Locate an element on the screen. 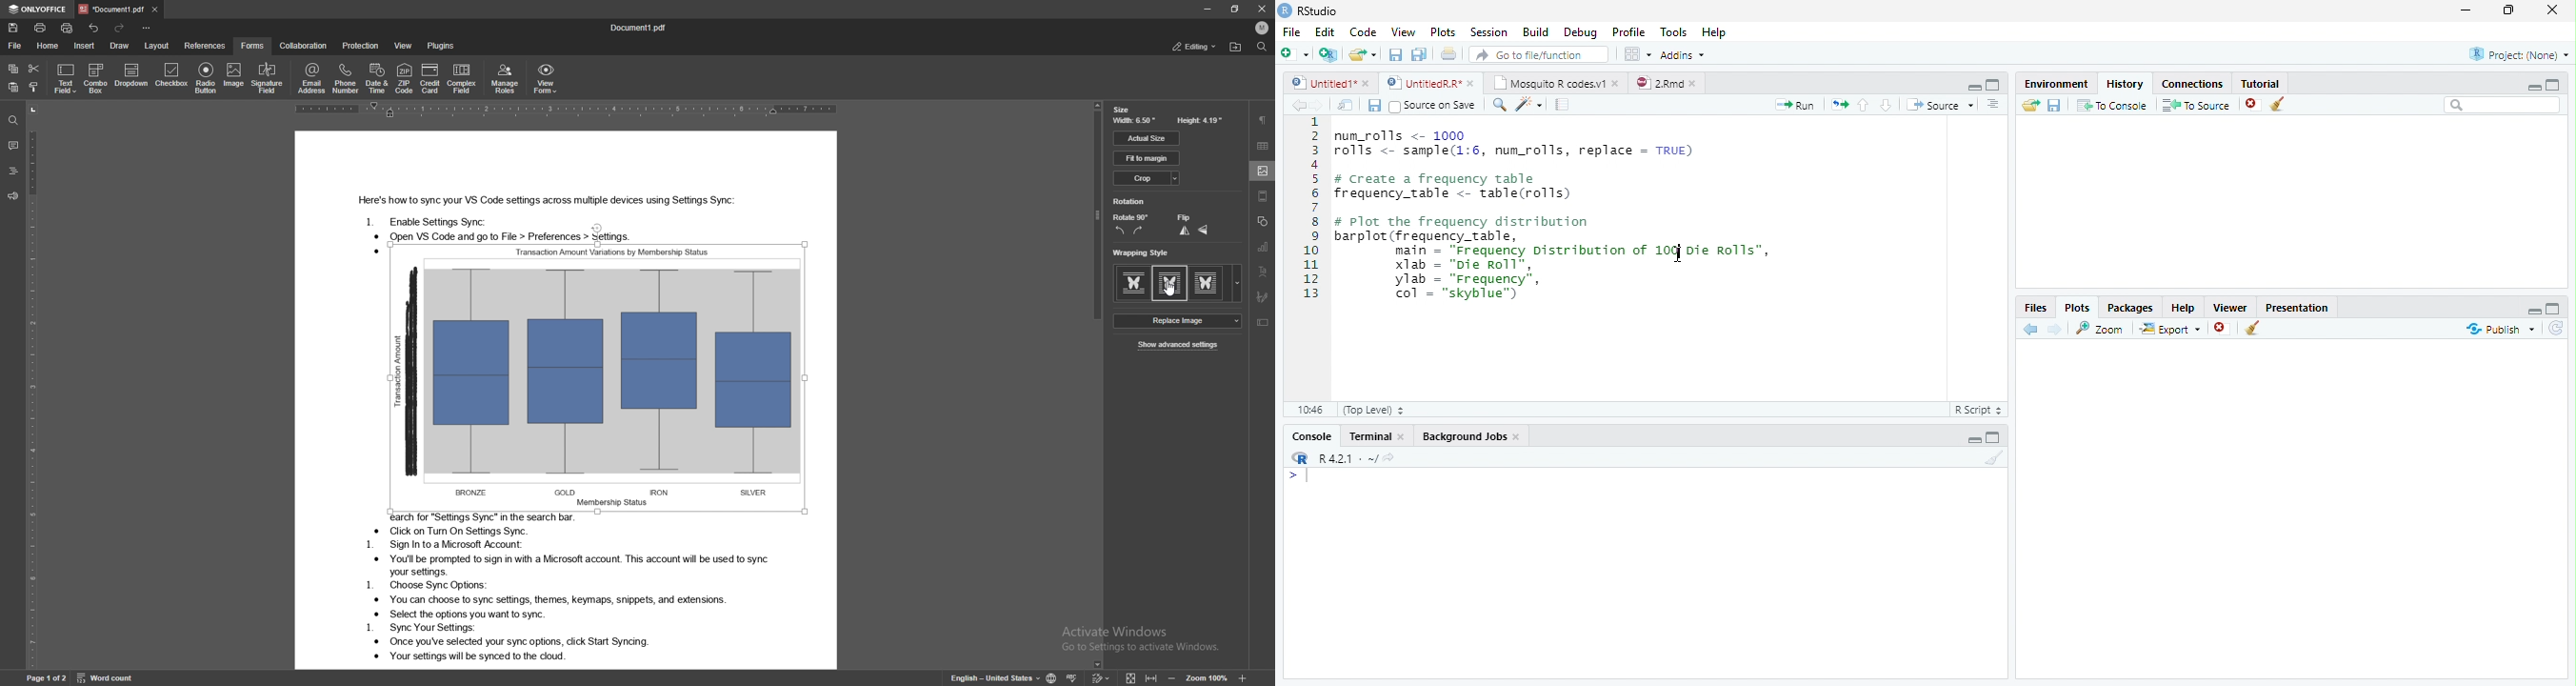  Console is located at coordinates (1643, 573).